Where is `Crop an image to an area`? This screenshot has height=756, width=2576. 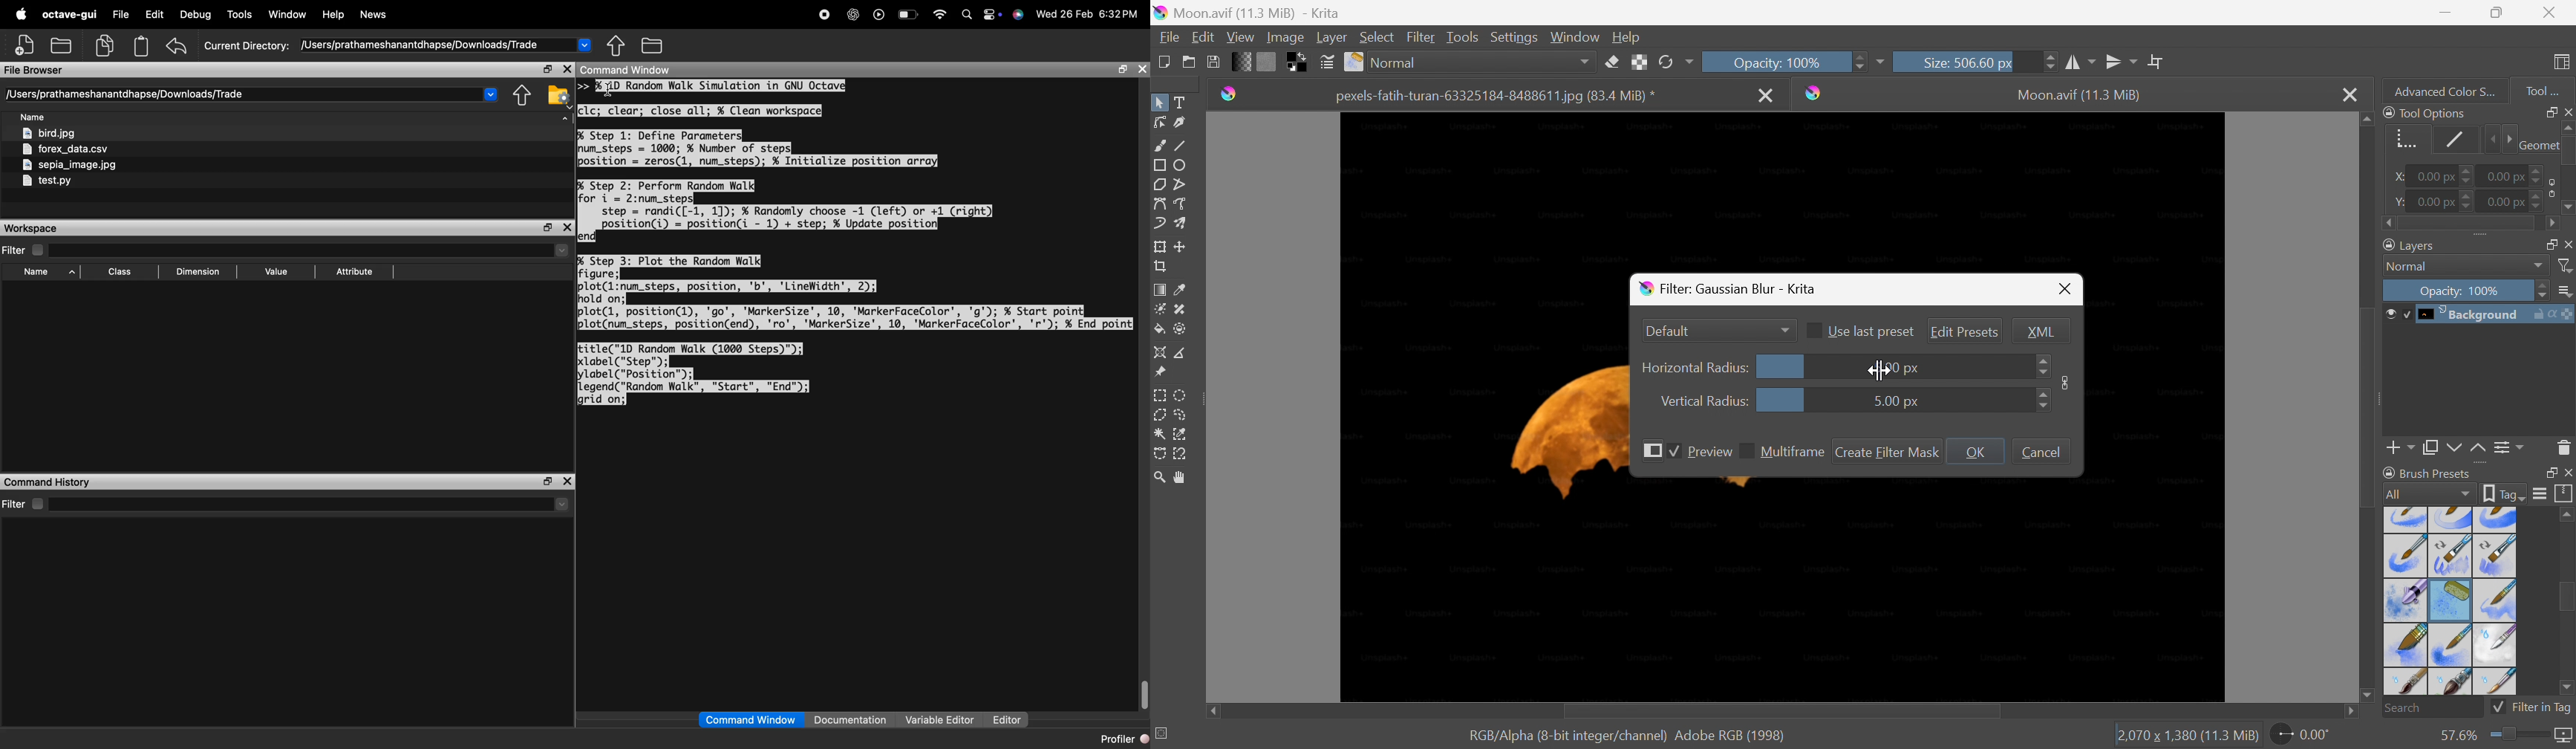 Crop an image to an area is located at coordinates (1159, 265).